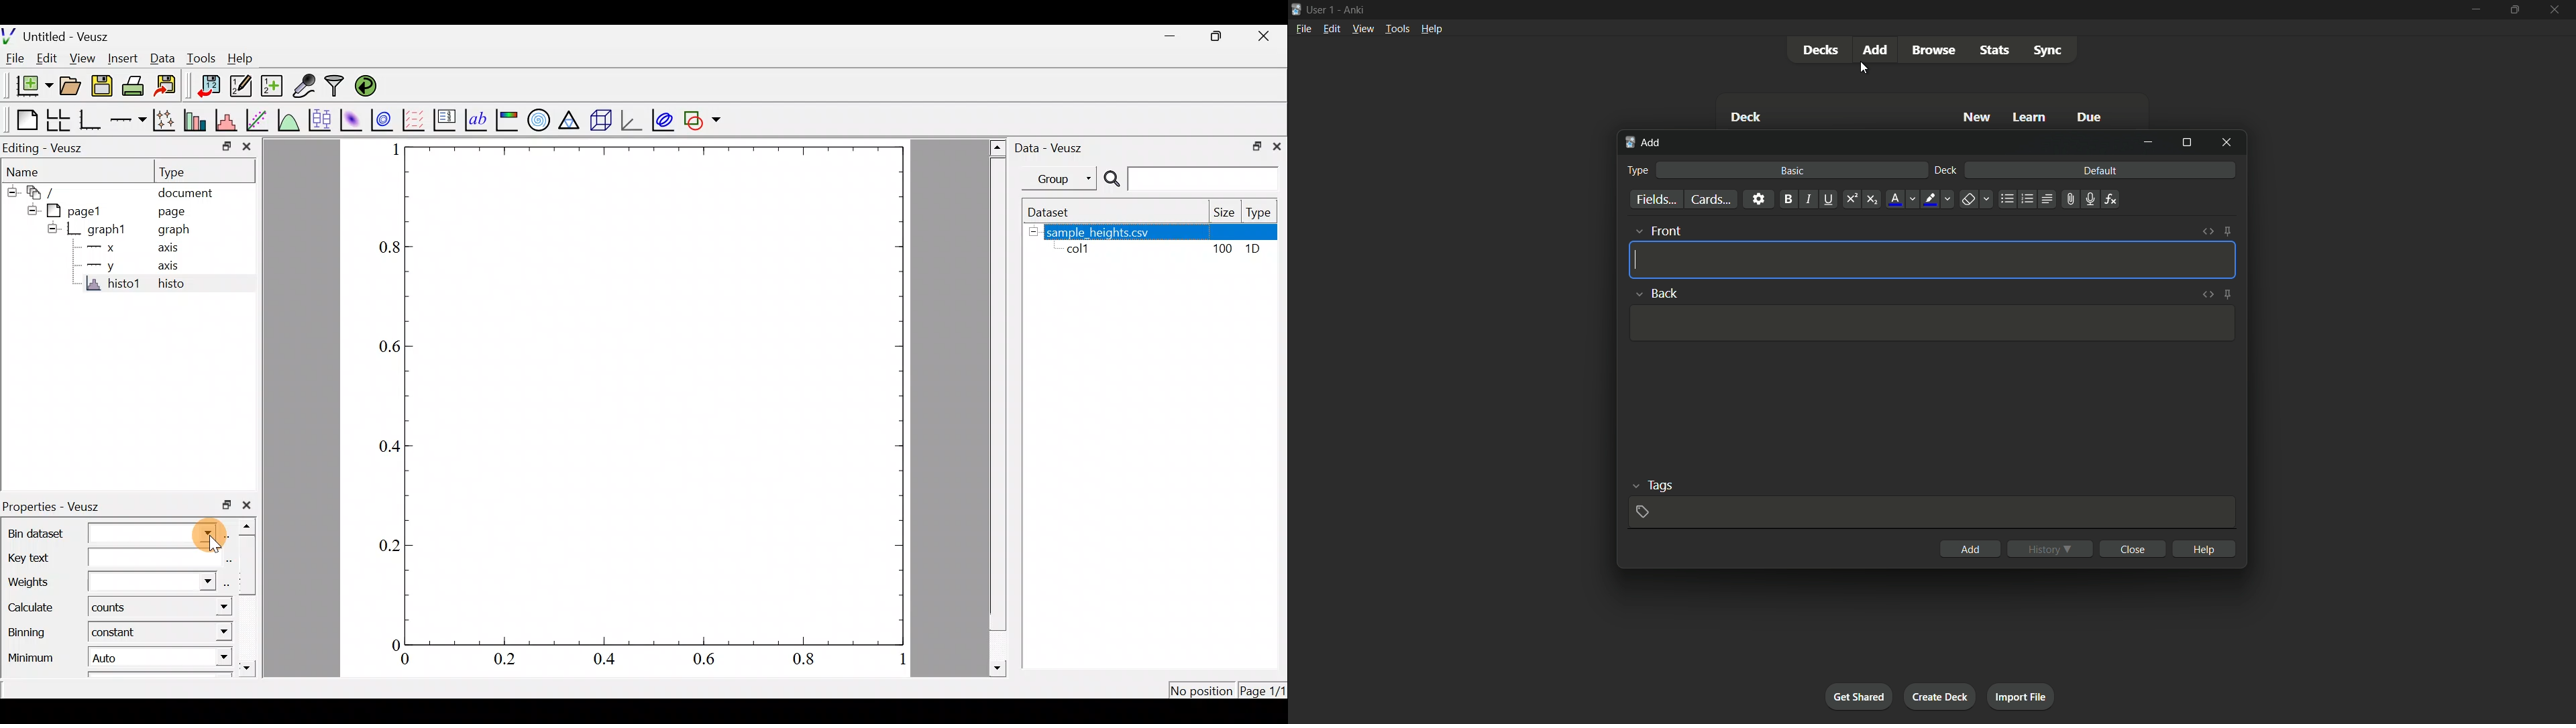 This screenshot has width=2576, height=728. I want to click on restore down, so click(1255, 147).